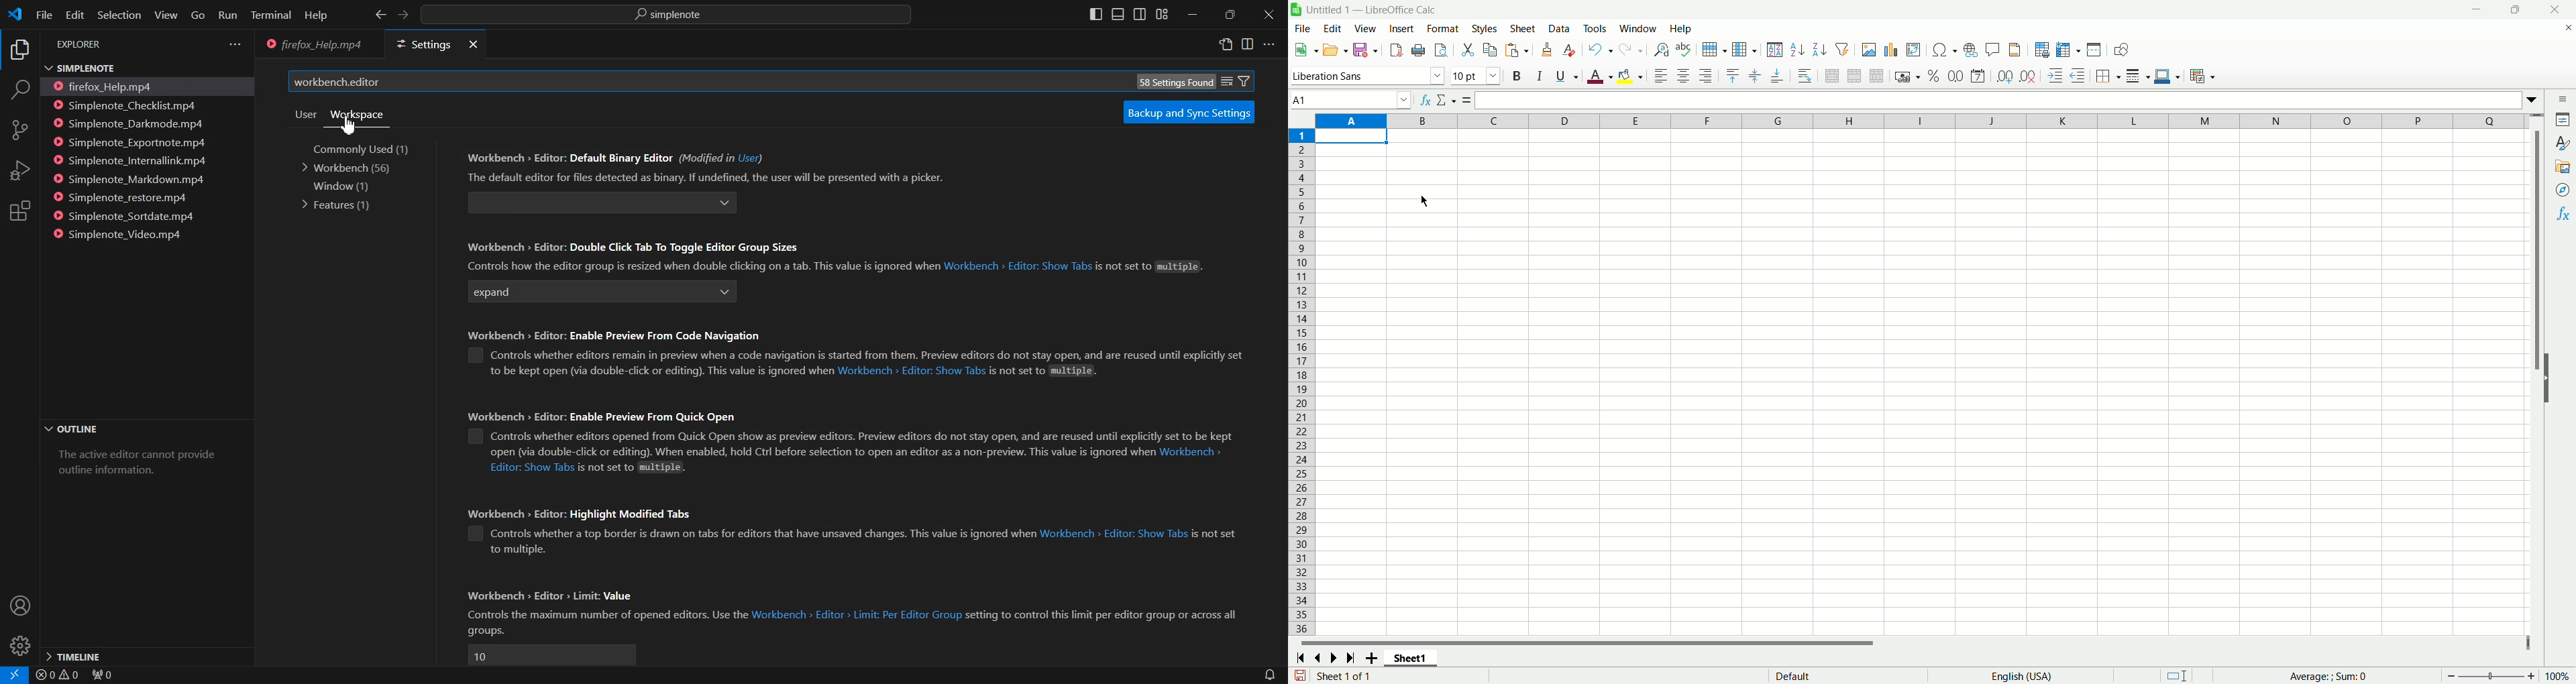 Image resolution: width=2576 pixels, height=700 pixels. Describe the element at coordinates (1230, 15) in the screenshot. I see `Maximize` at that location.